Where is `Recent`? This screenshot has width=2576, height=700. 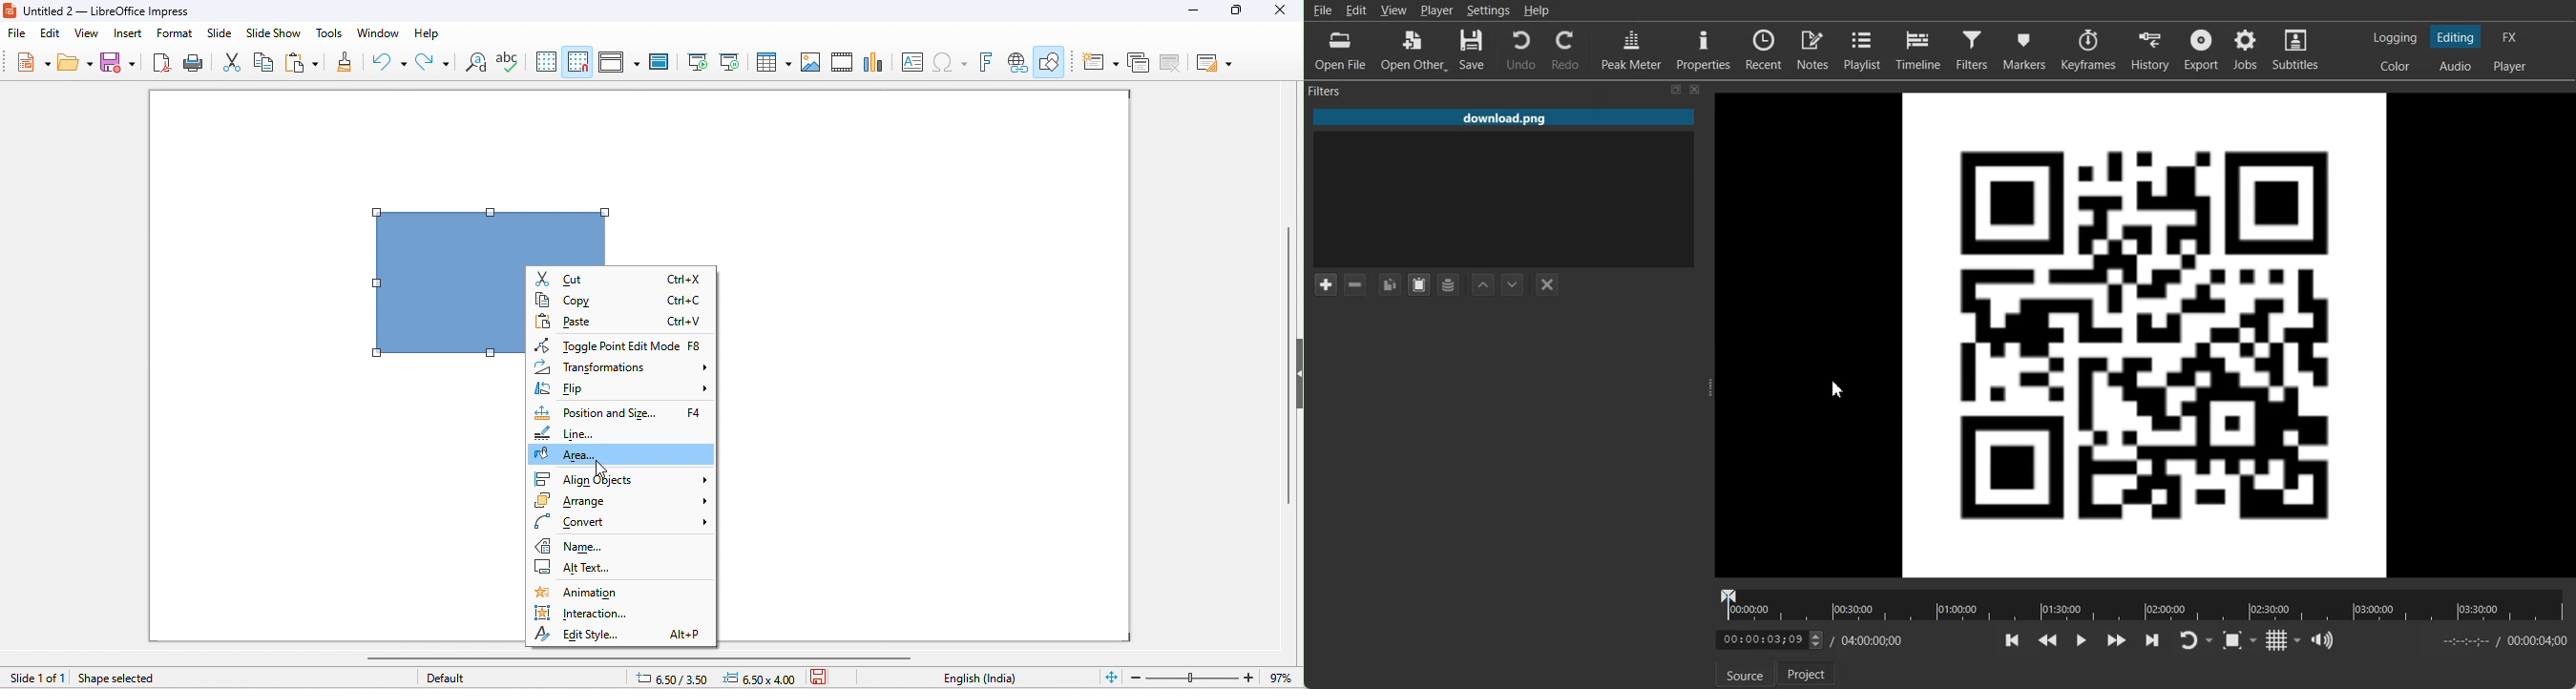 Recent is located at coordinates (1764, 47).